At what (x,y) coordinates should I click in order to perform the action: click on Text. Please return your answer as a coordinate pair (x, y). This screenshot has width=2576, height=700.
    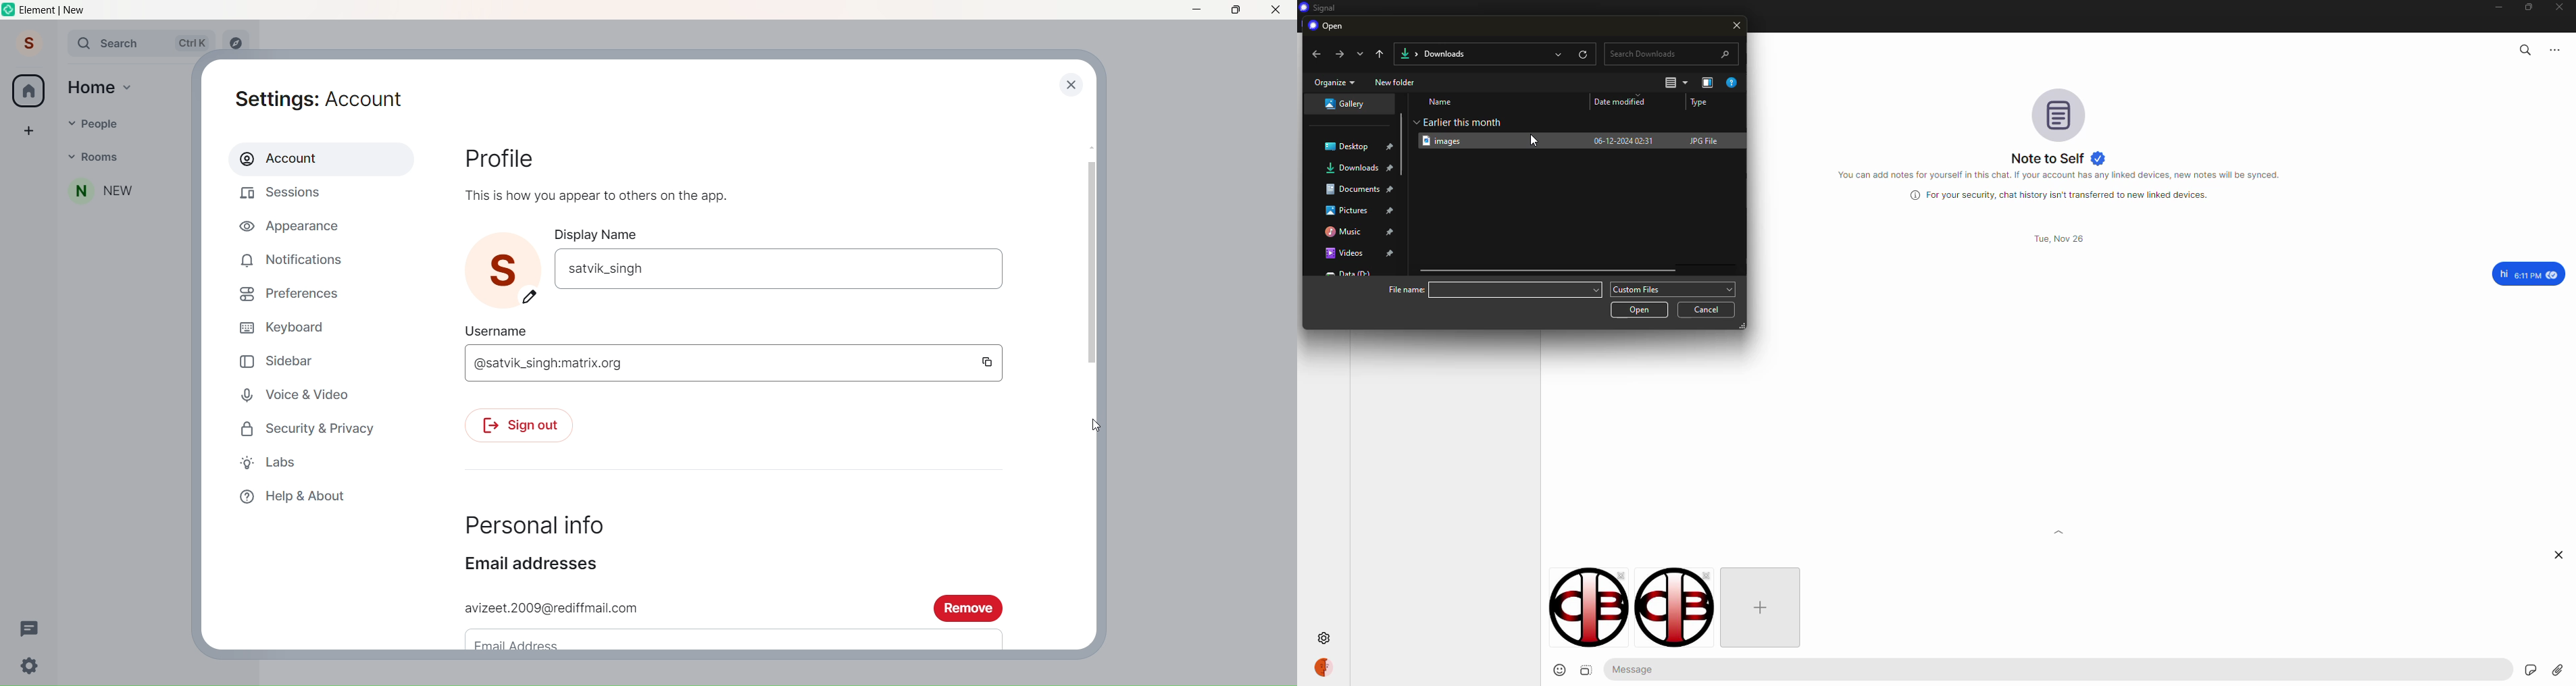
    Looking at the image, I should click on (600, 194).